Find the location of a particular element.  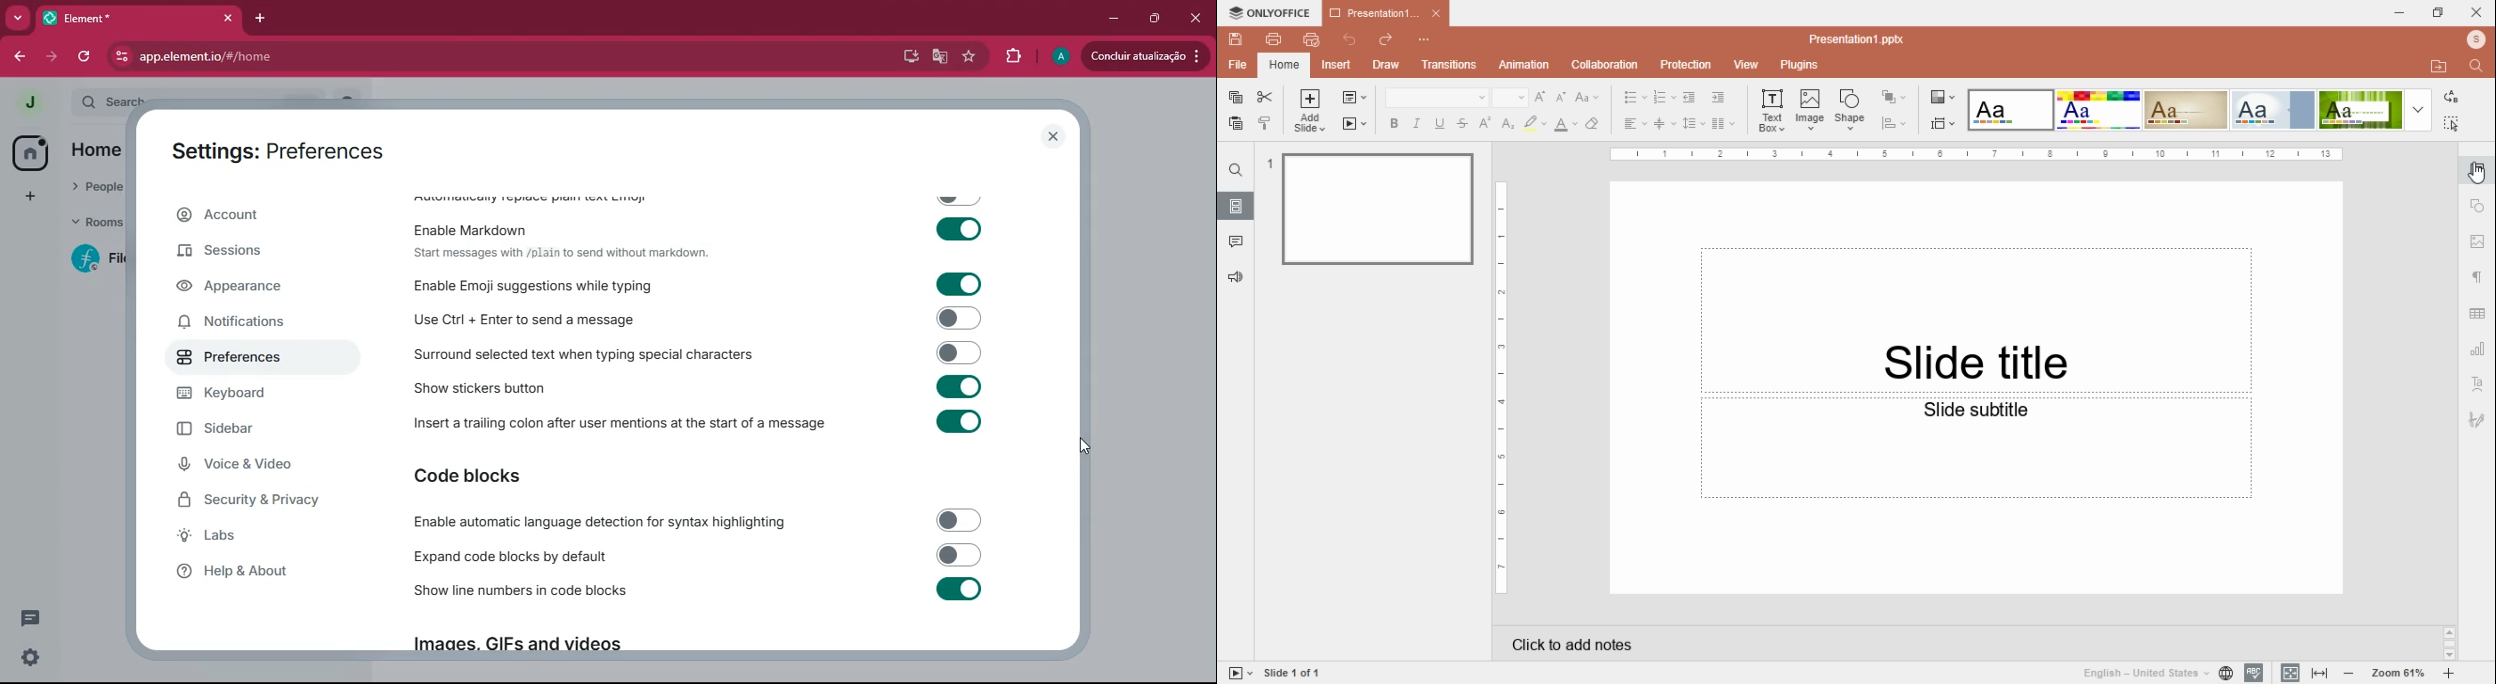

back is located at coordinates (20, 58).